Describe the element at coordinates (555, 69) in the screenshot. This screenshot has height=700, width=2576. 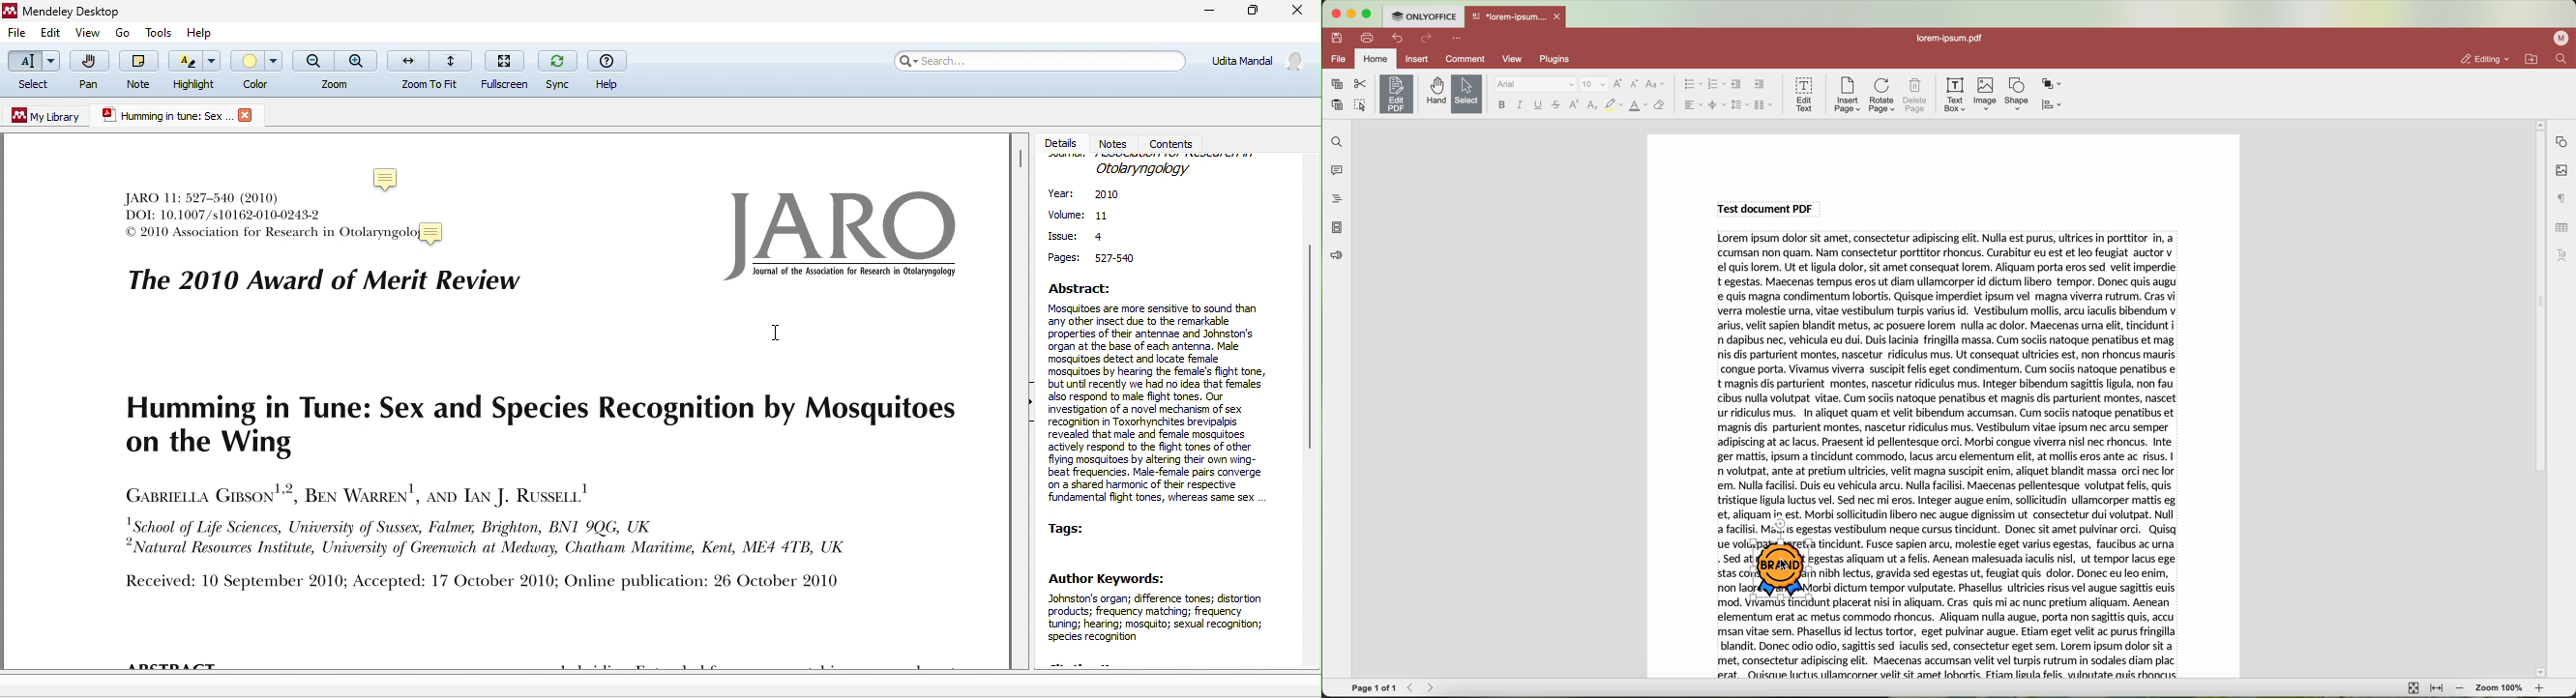
I see `sync` at that location.